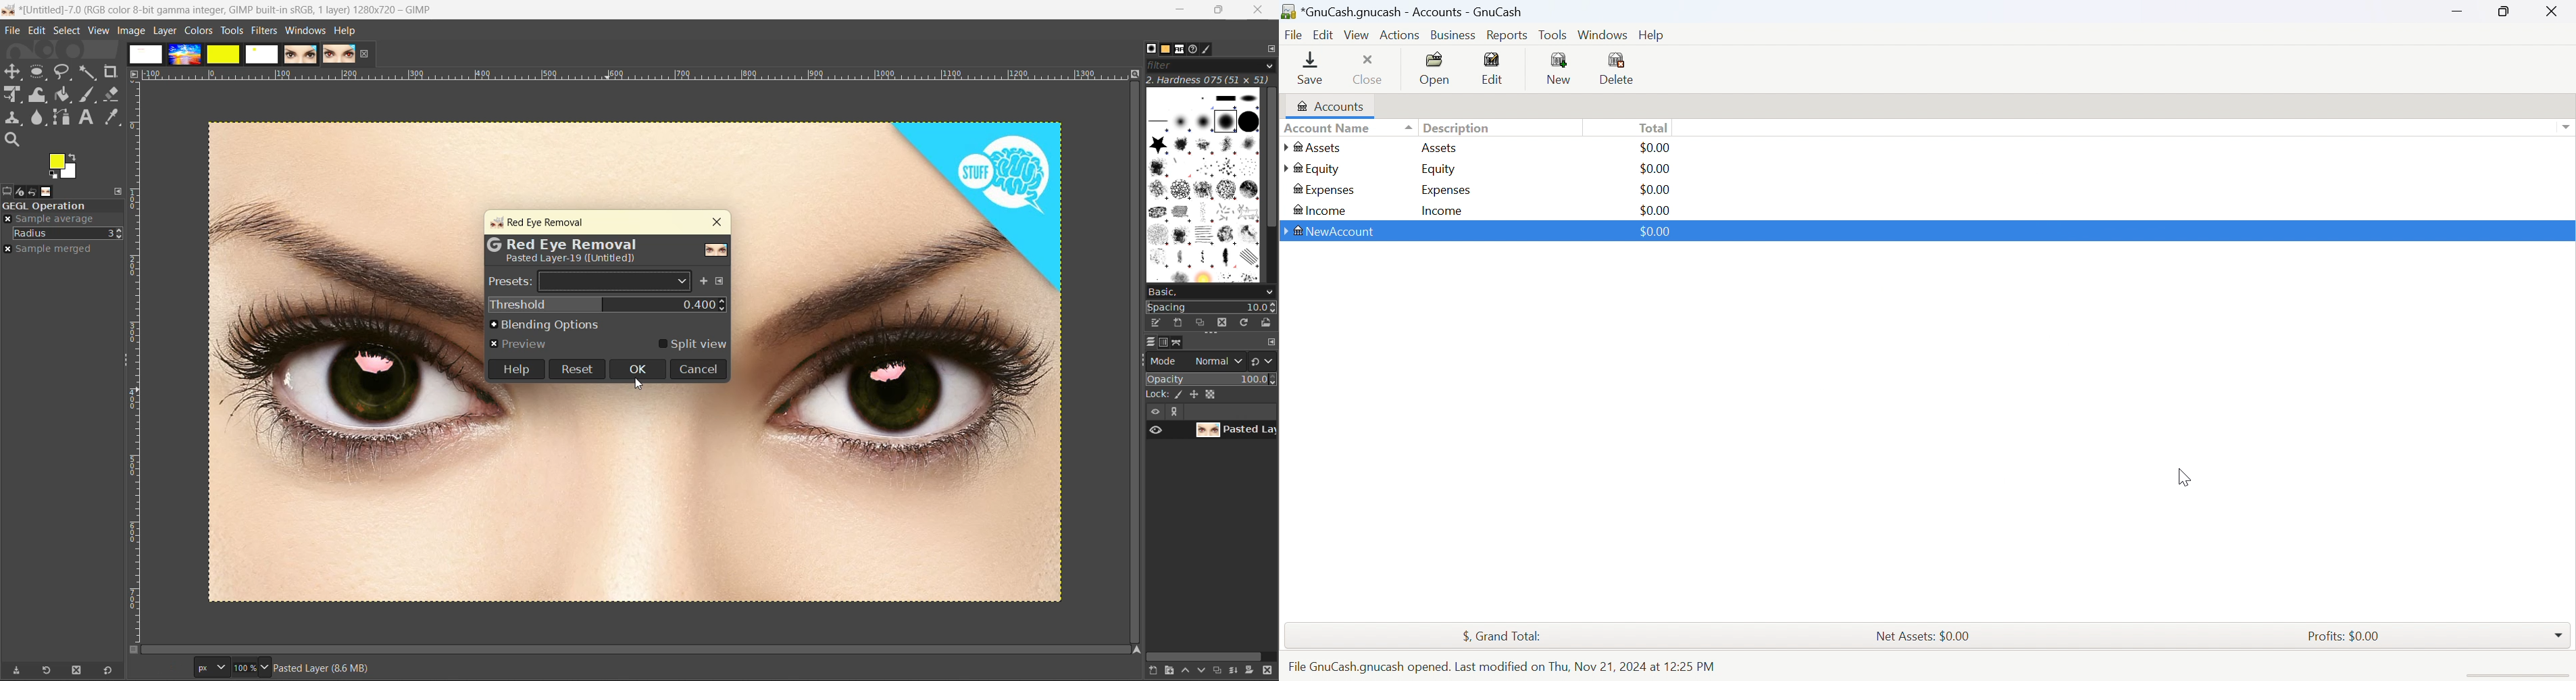 The width and height of the screenshot is (2576, 700). What do you see at coordinates (1196, 394) in the screenshot?
I see `position` at bounding box center [1196, 394].